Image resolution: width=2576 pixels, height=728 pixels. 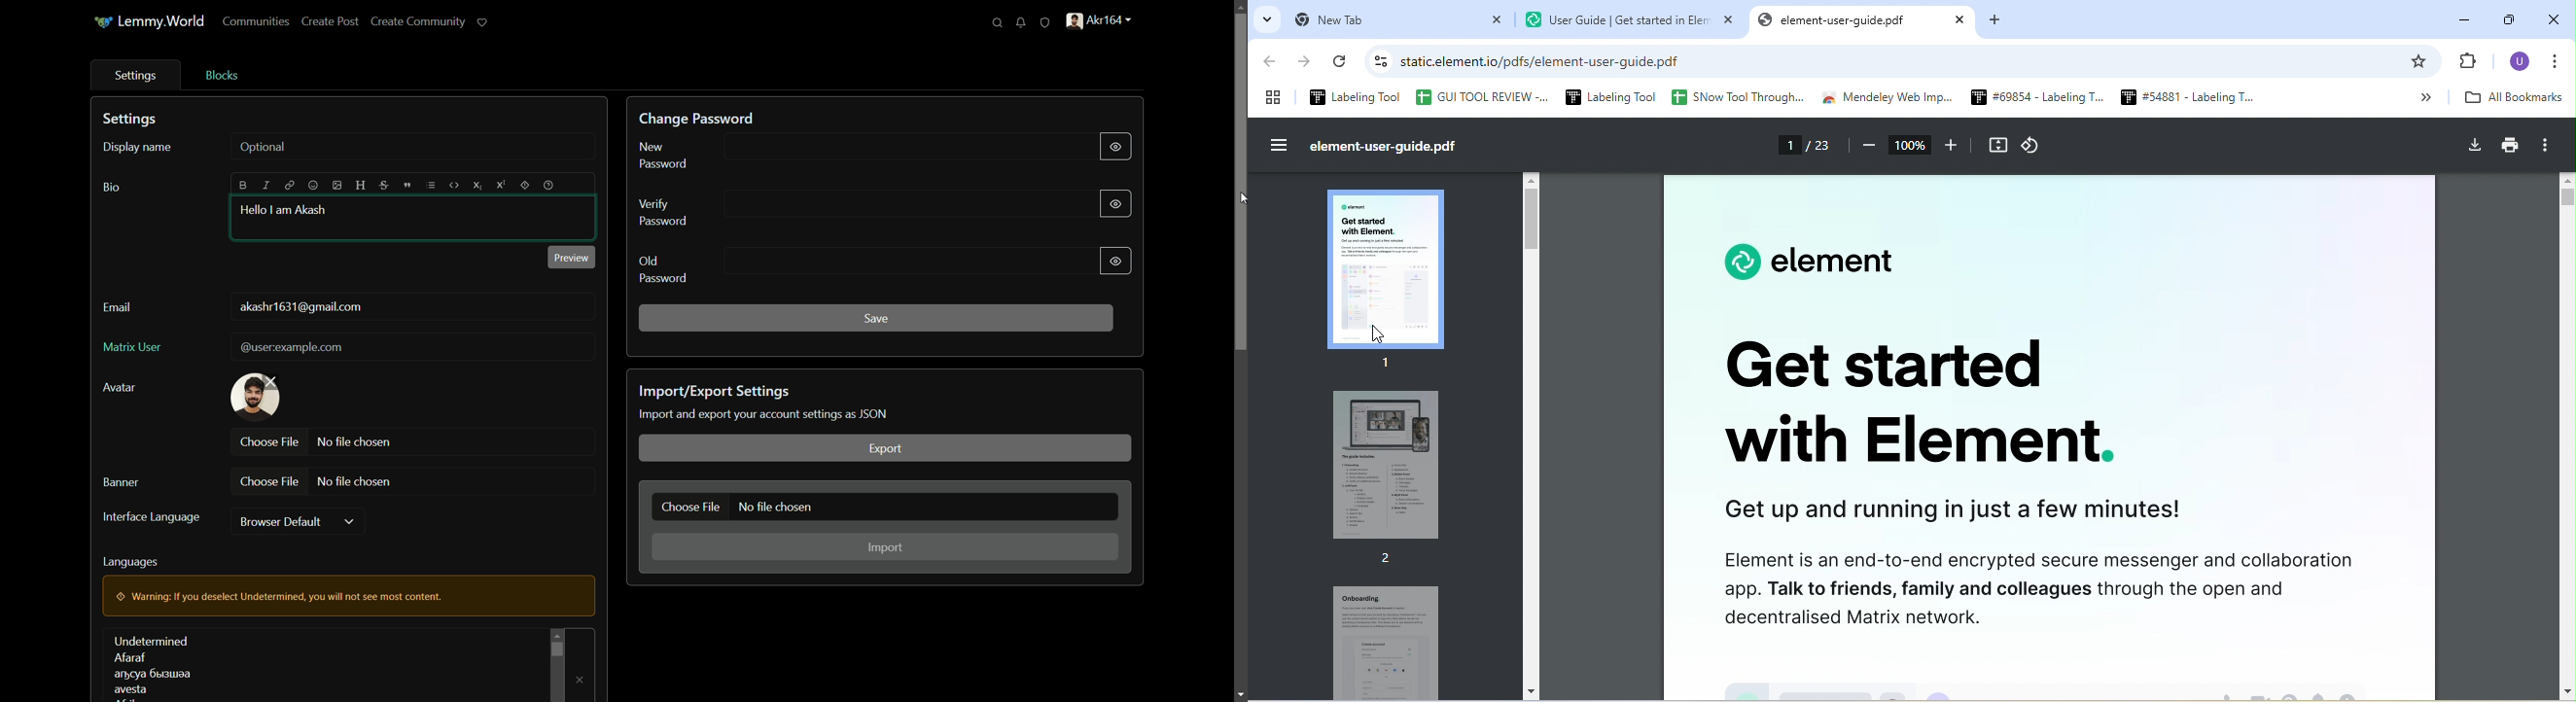 I want to click on forward, so click(x=1309, y=62).